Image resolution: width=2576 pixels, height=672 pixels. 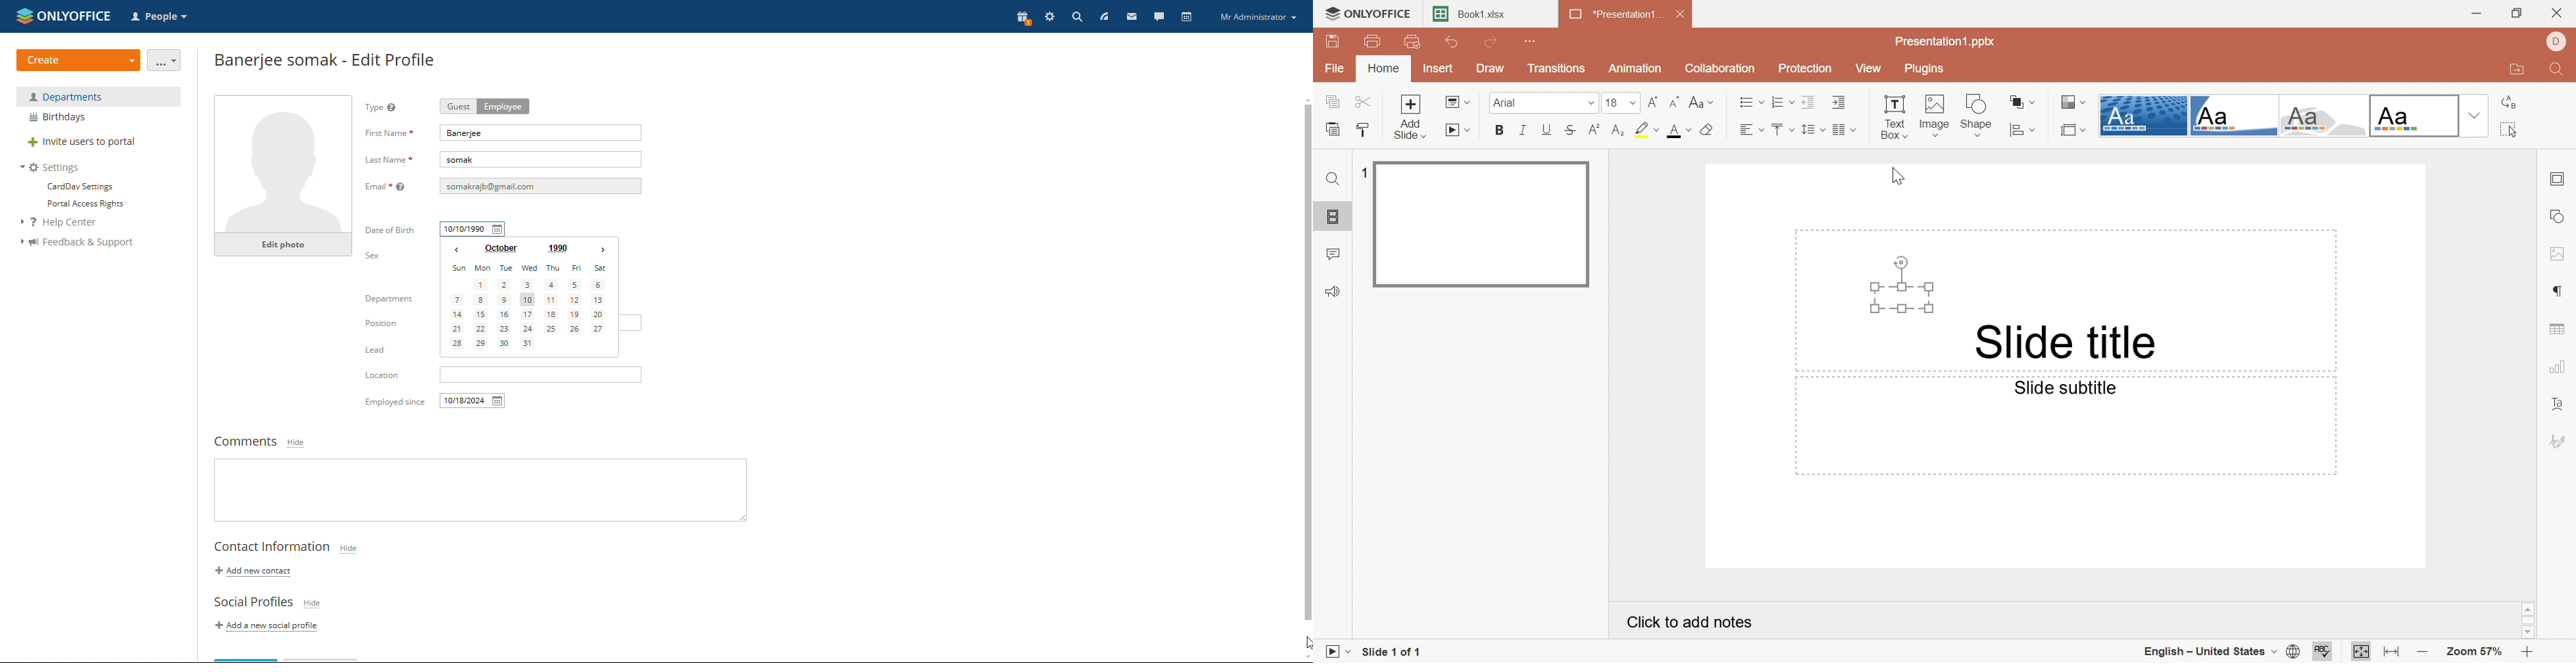 I want to click on Increase indent, so click(x=1840, y=104).